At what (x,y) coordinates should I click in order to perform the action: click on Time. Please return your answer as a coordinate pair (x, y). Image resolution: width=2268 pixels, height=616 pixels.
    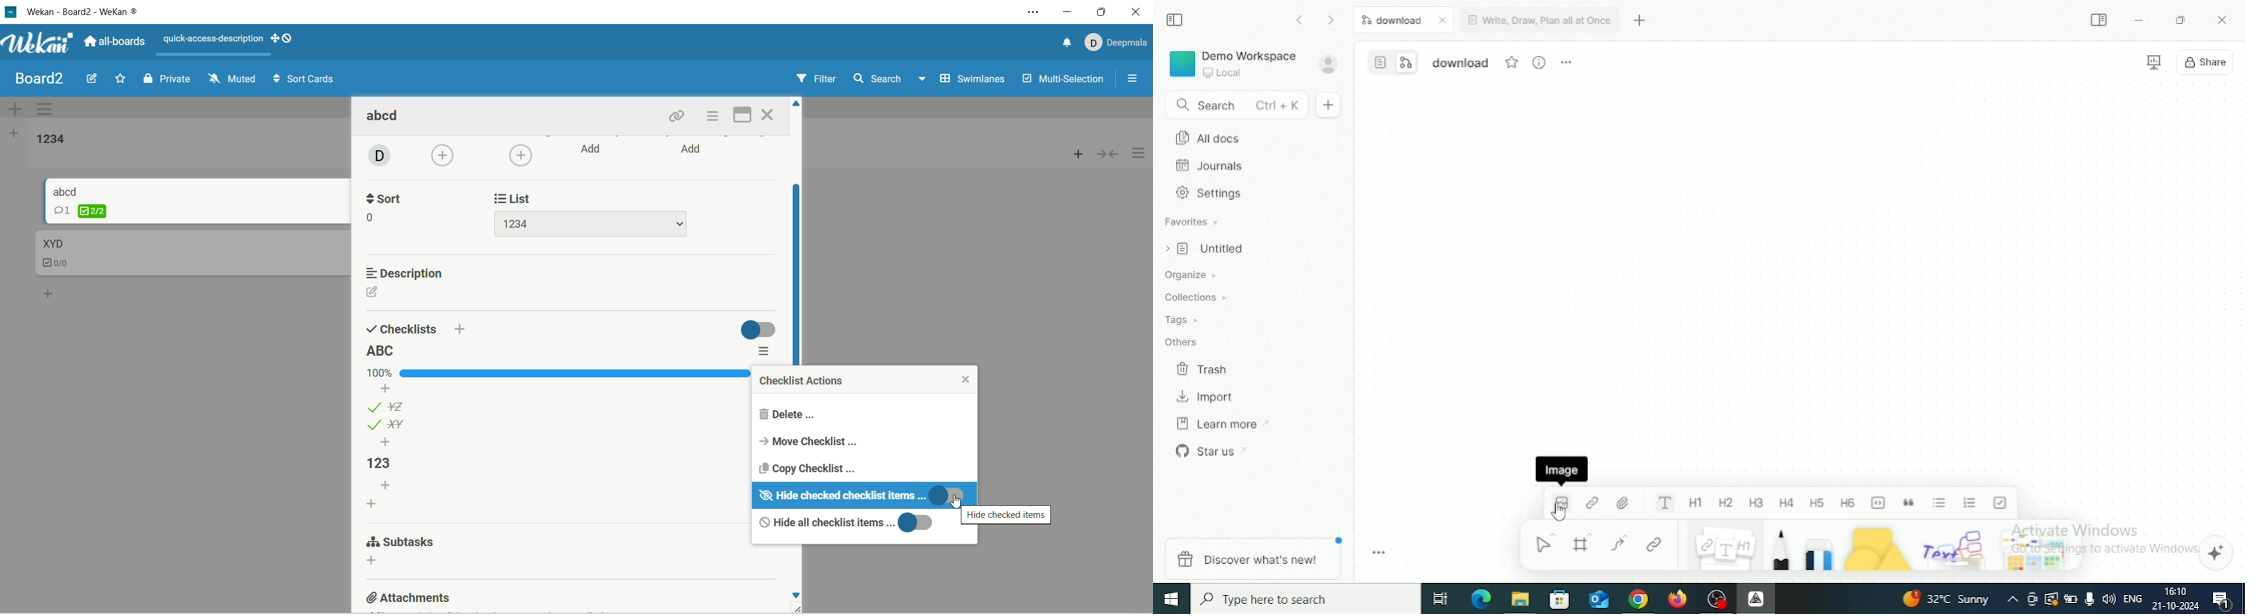
    Looking at the image, I should click on (2176, 590).